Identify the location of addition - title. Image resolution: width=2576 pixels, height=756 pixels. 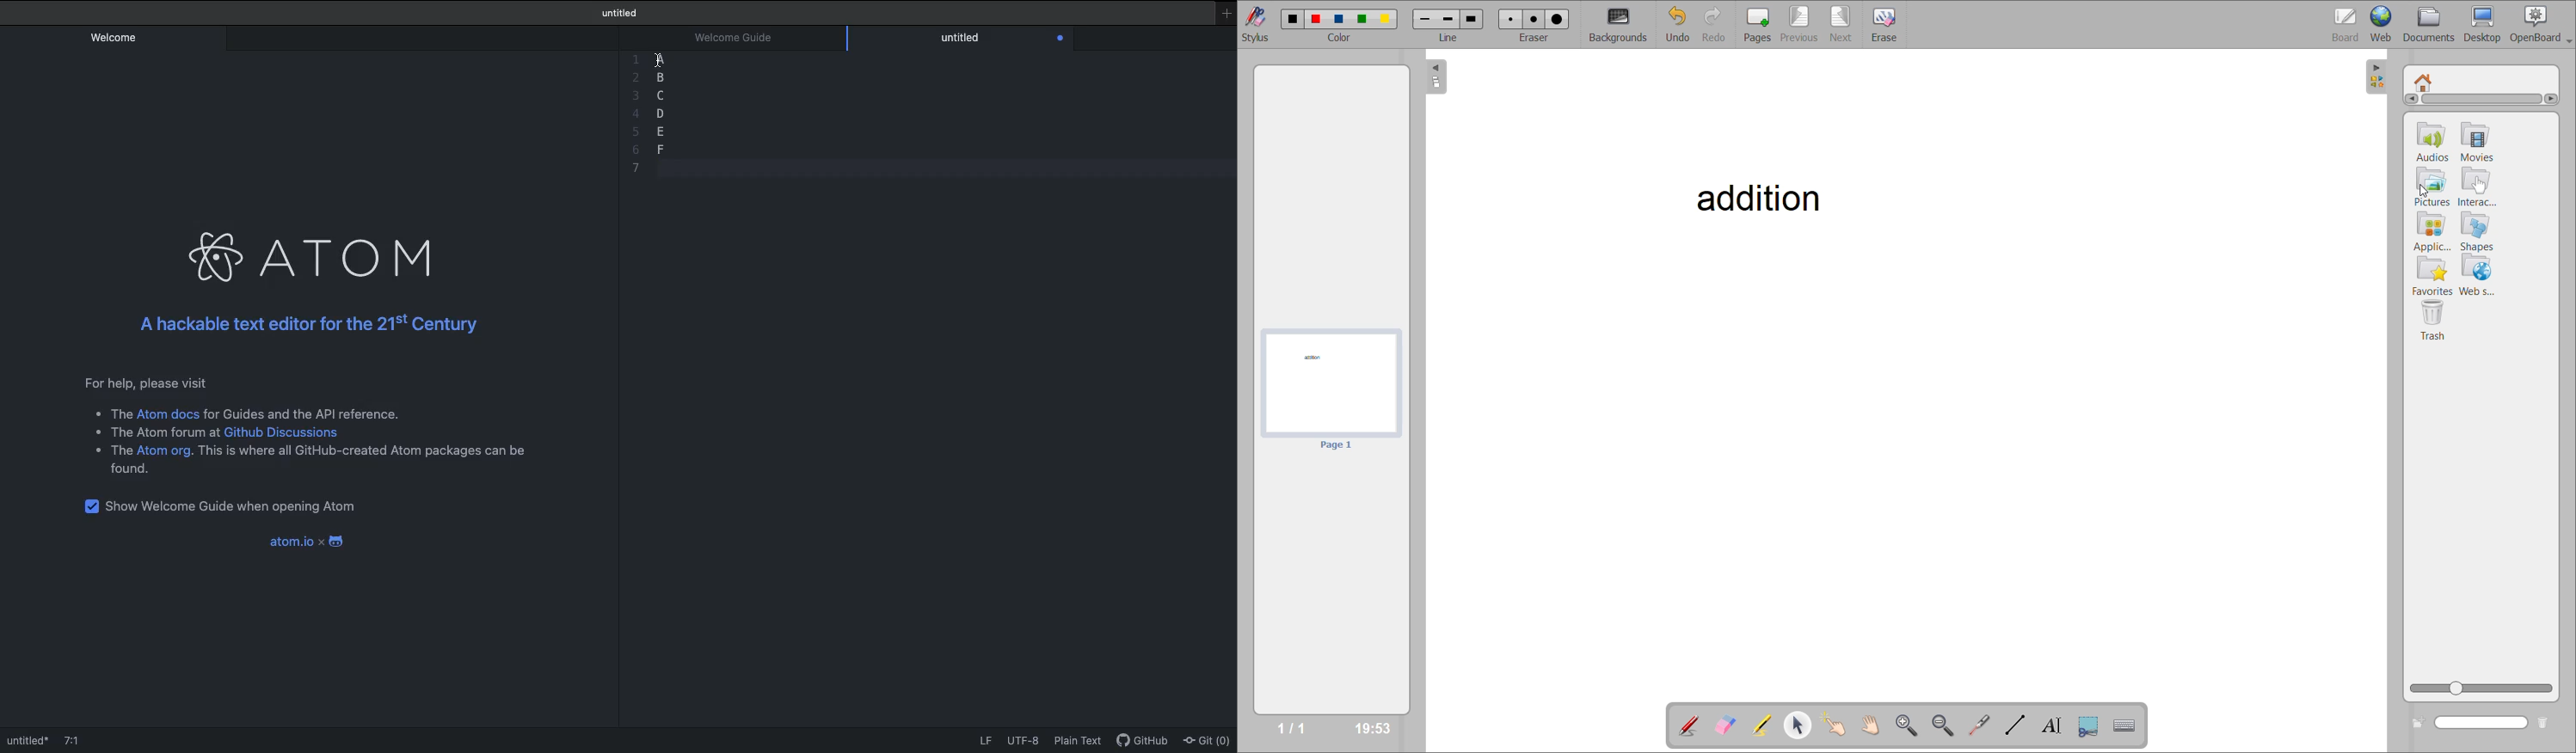
(1755, 197).